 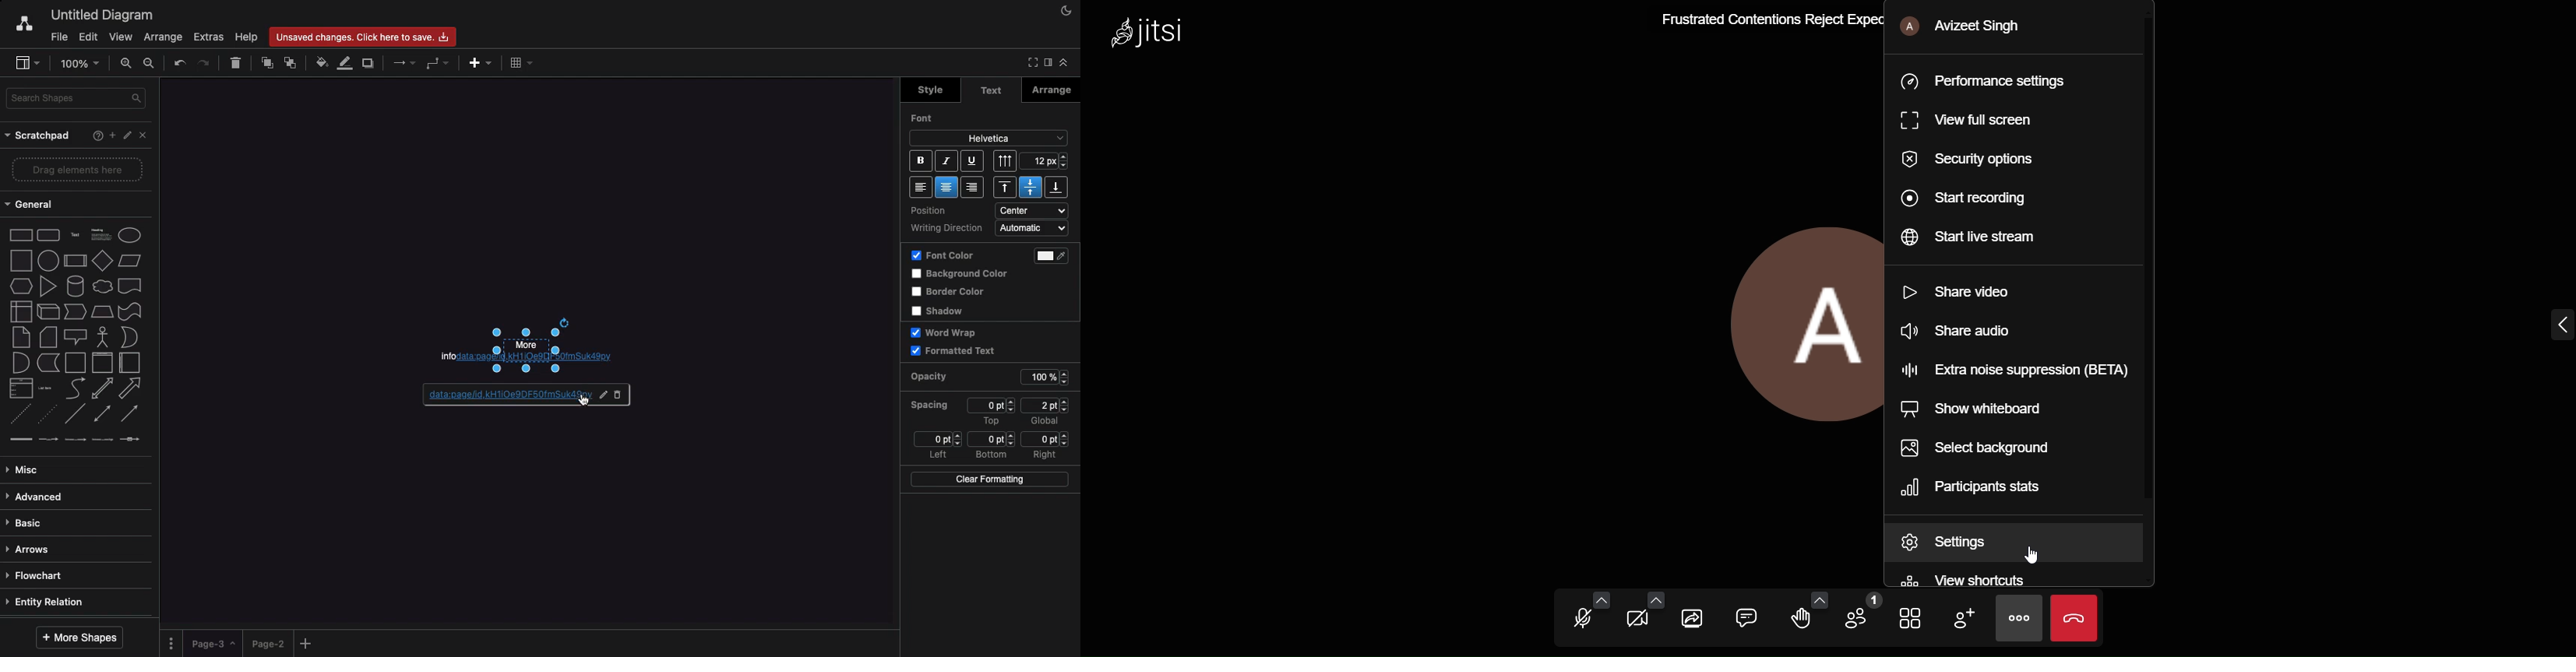 What do you see at coordinates (320, 61) in the screenshot?
I see `Fill ` at bounding box center [320, 61].